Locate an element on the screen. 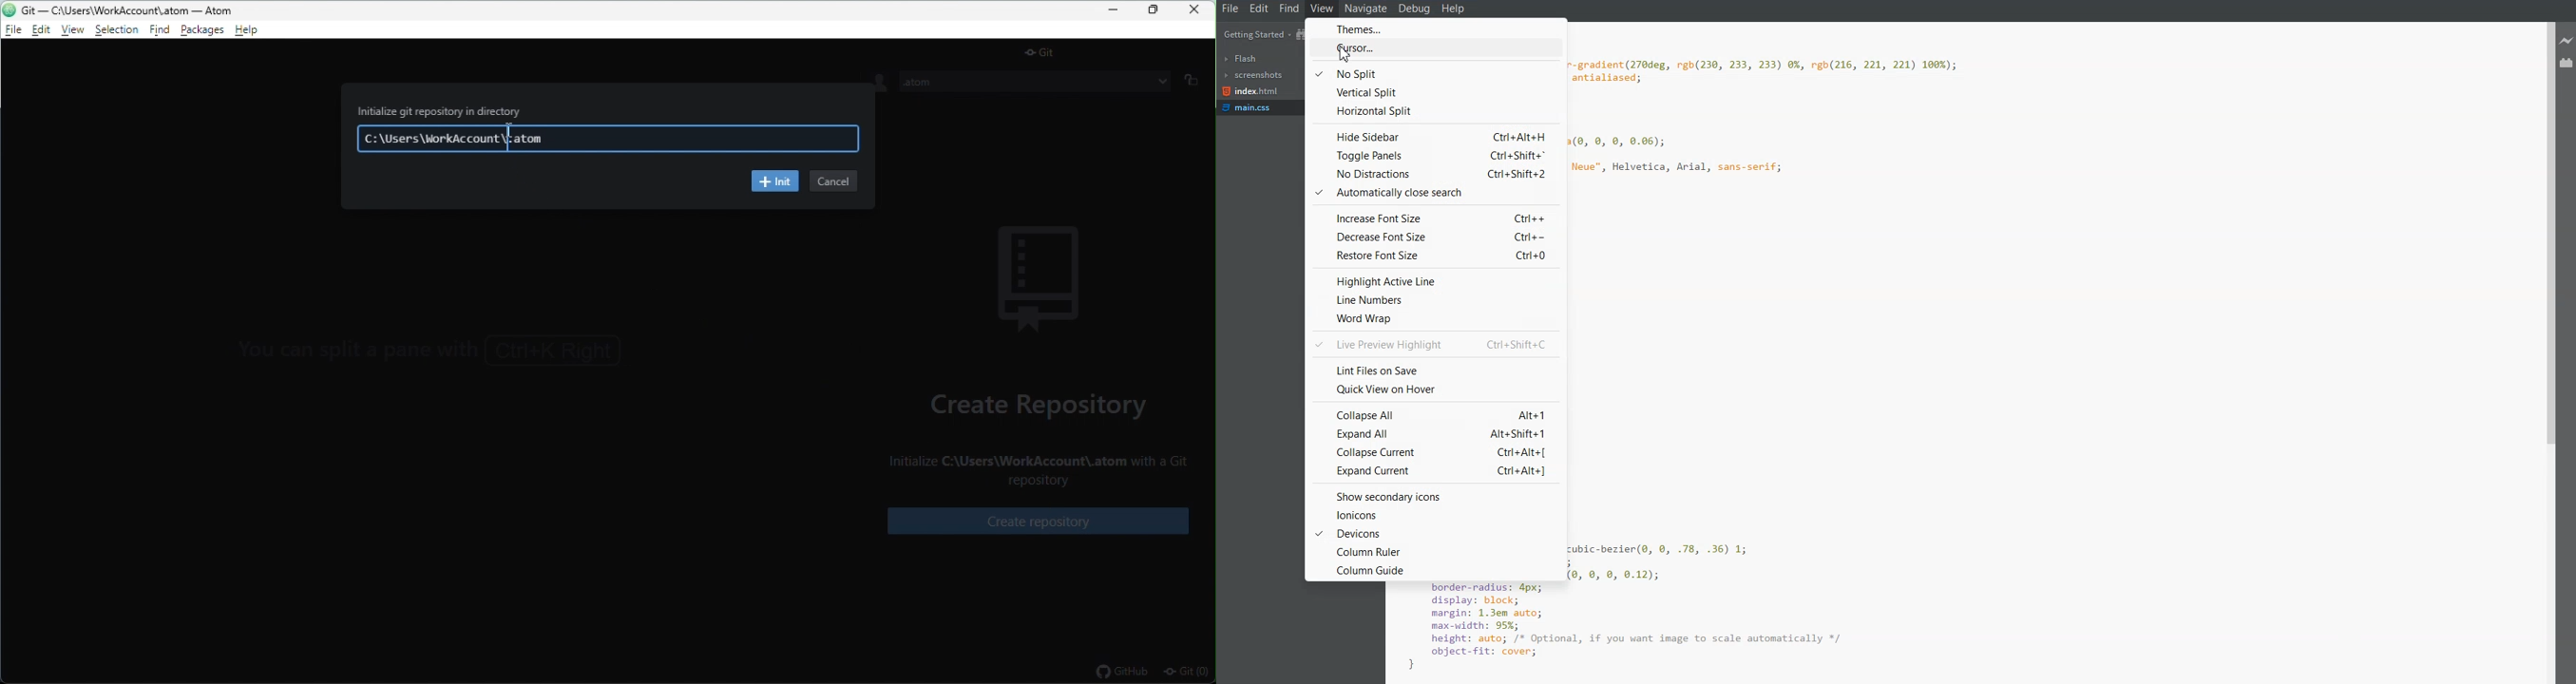  Word Wrap is located at coordinates (1434, 319).